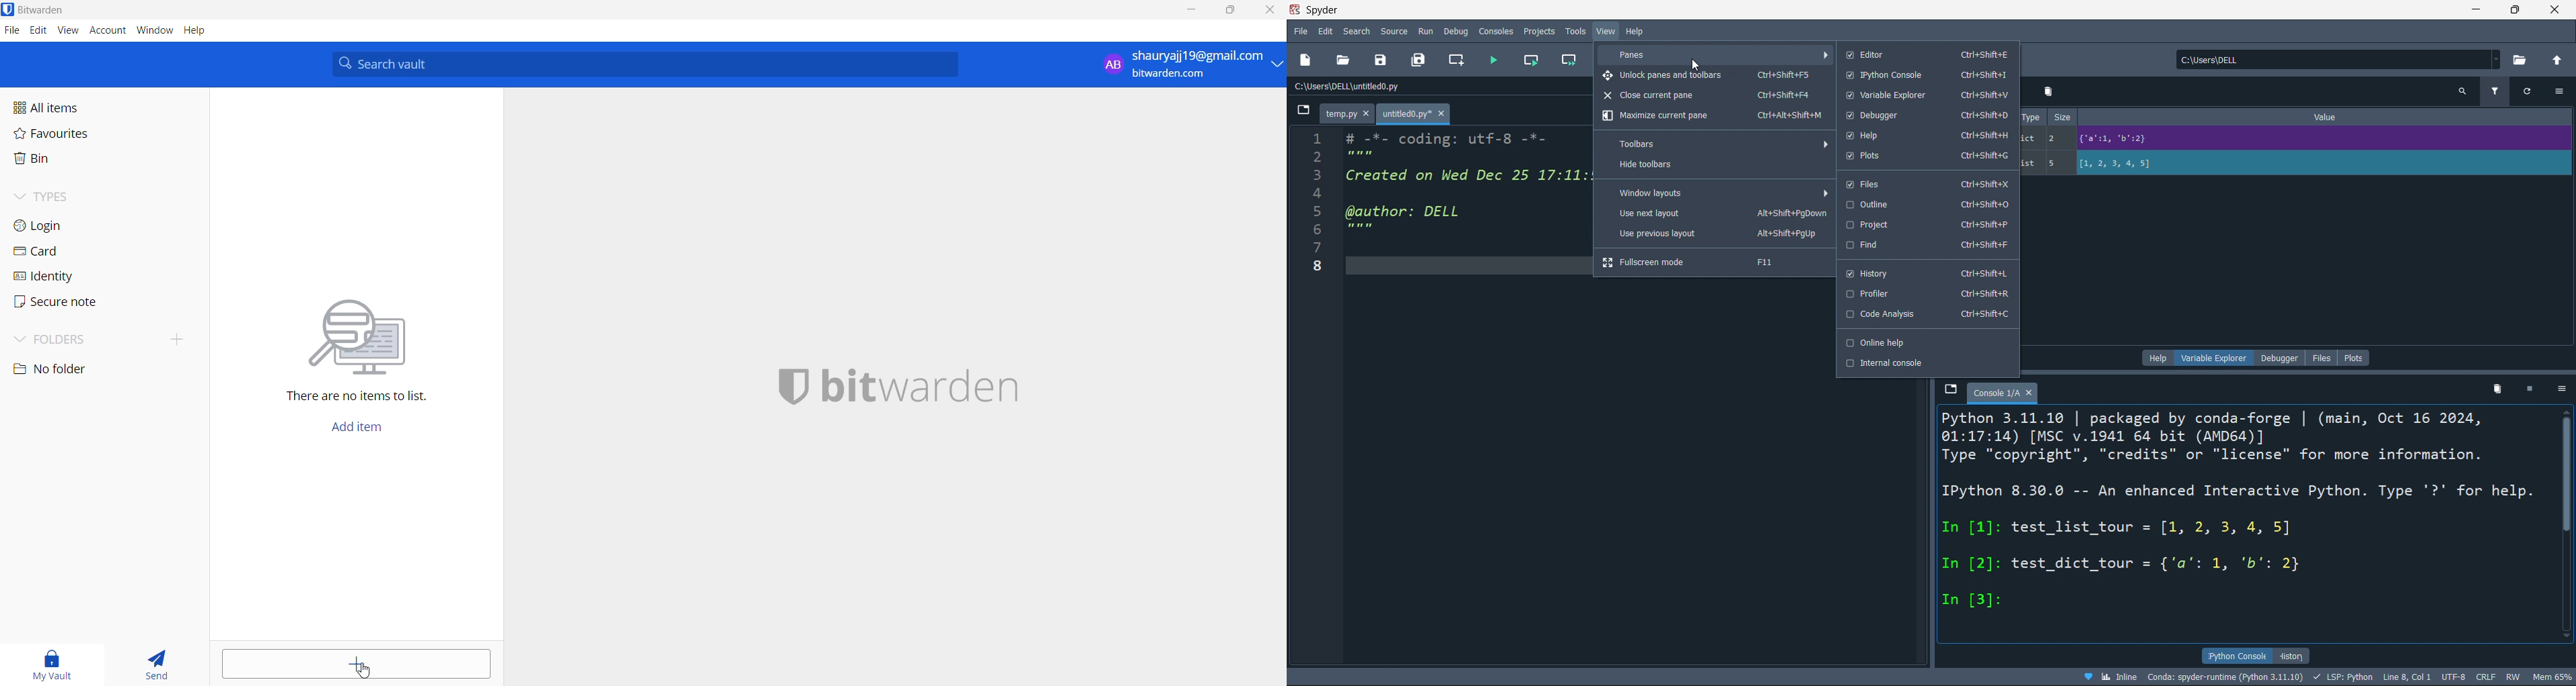  What do you see at coordinates (1921, 342) in the screenshot?
I see `online help` at bounding box center [1921, 342].